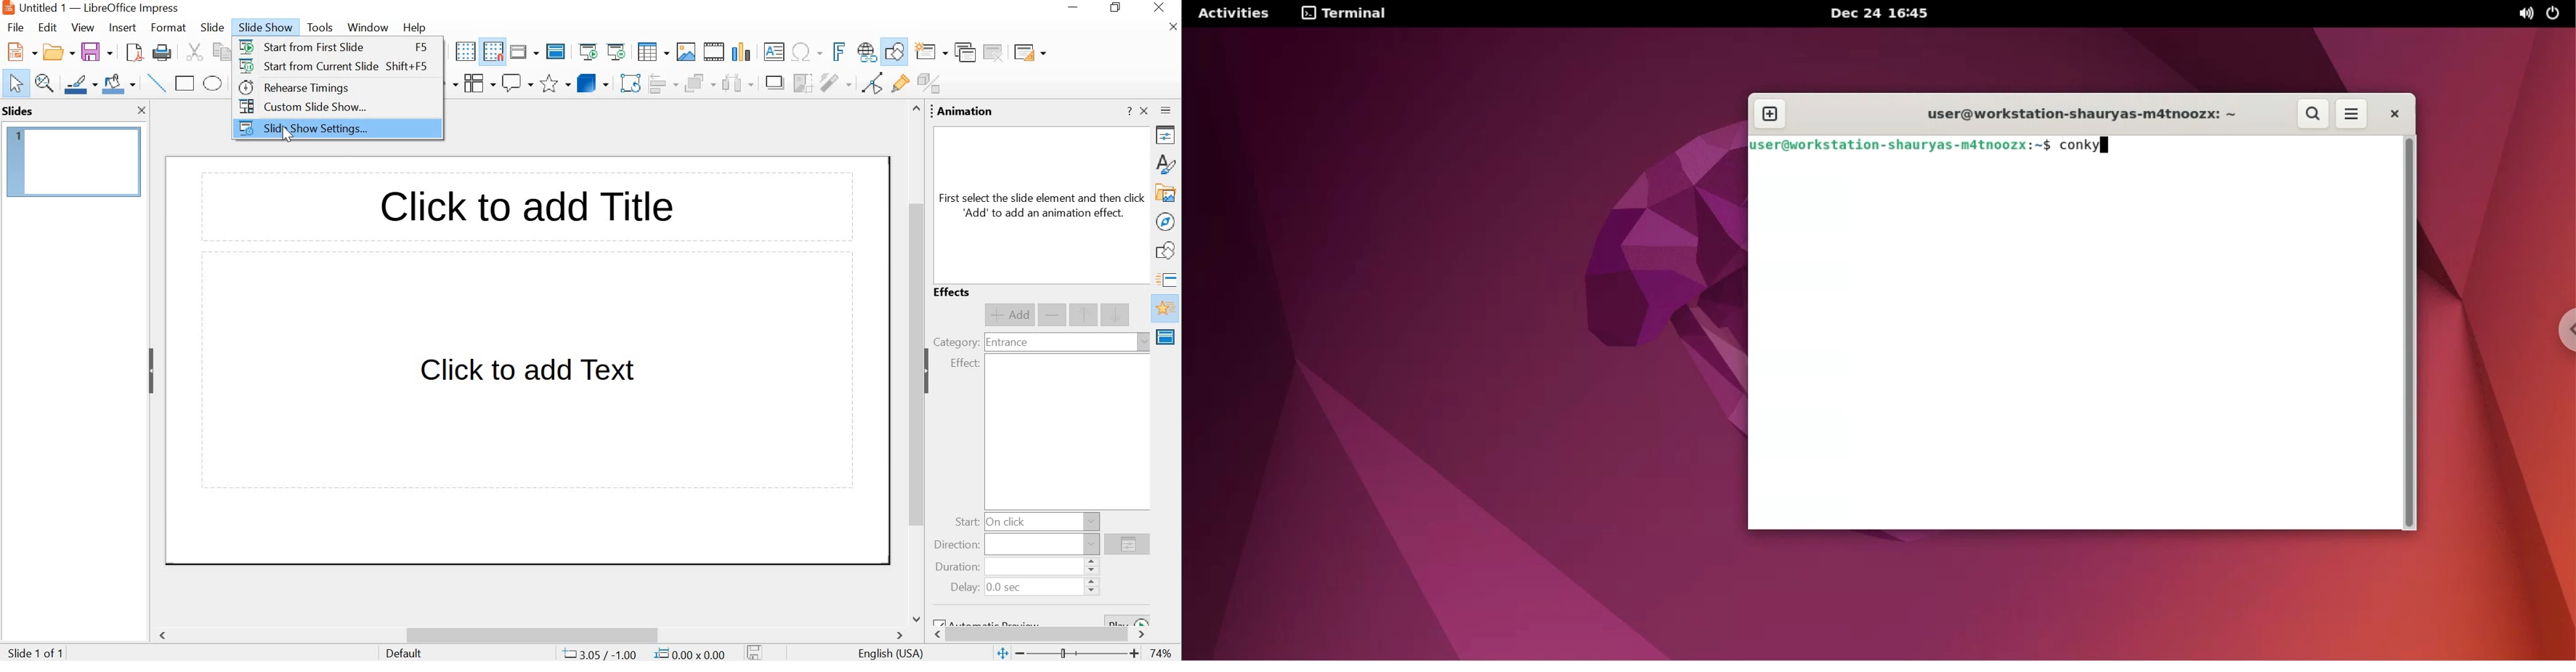  I want to click on cursor position, so click(600, 654).